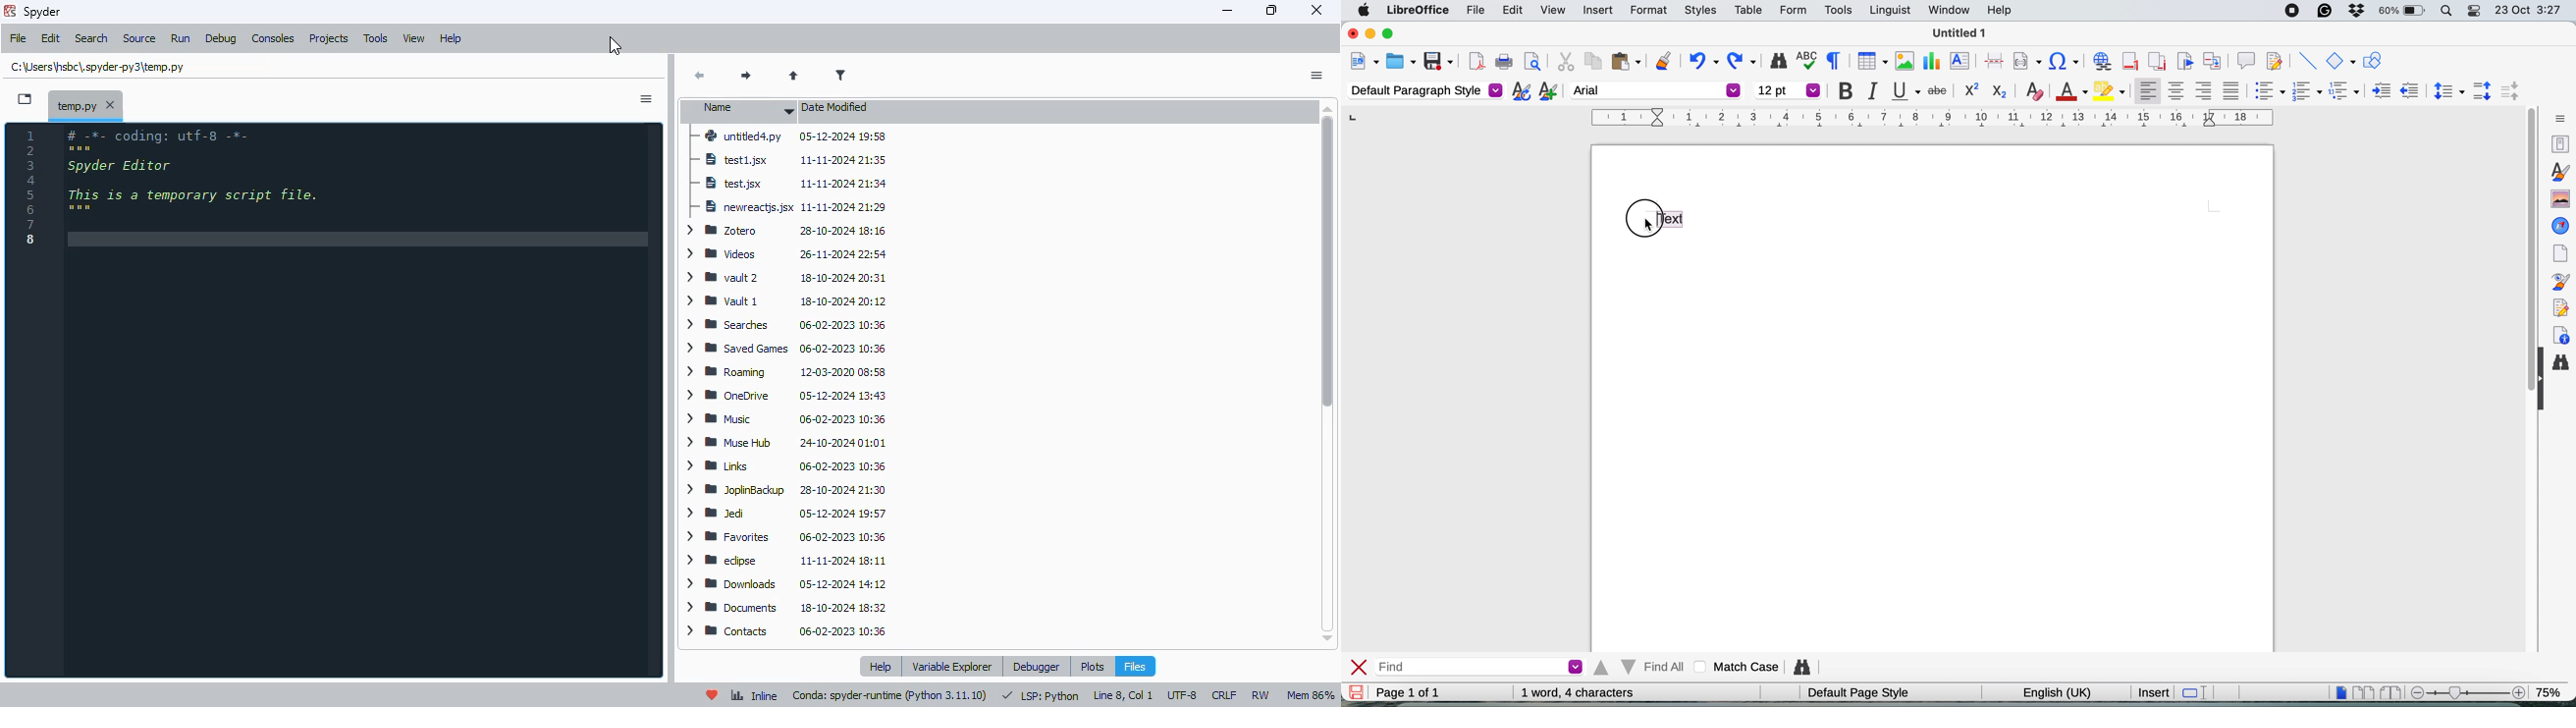  What do you see at coordinates (376, 38) in the screenshot?
I see `tools` at bounding box center [376, 38].